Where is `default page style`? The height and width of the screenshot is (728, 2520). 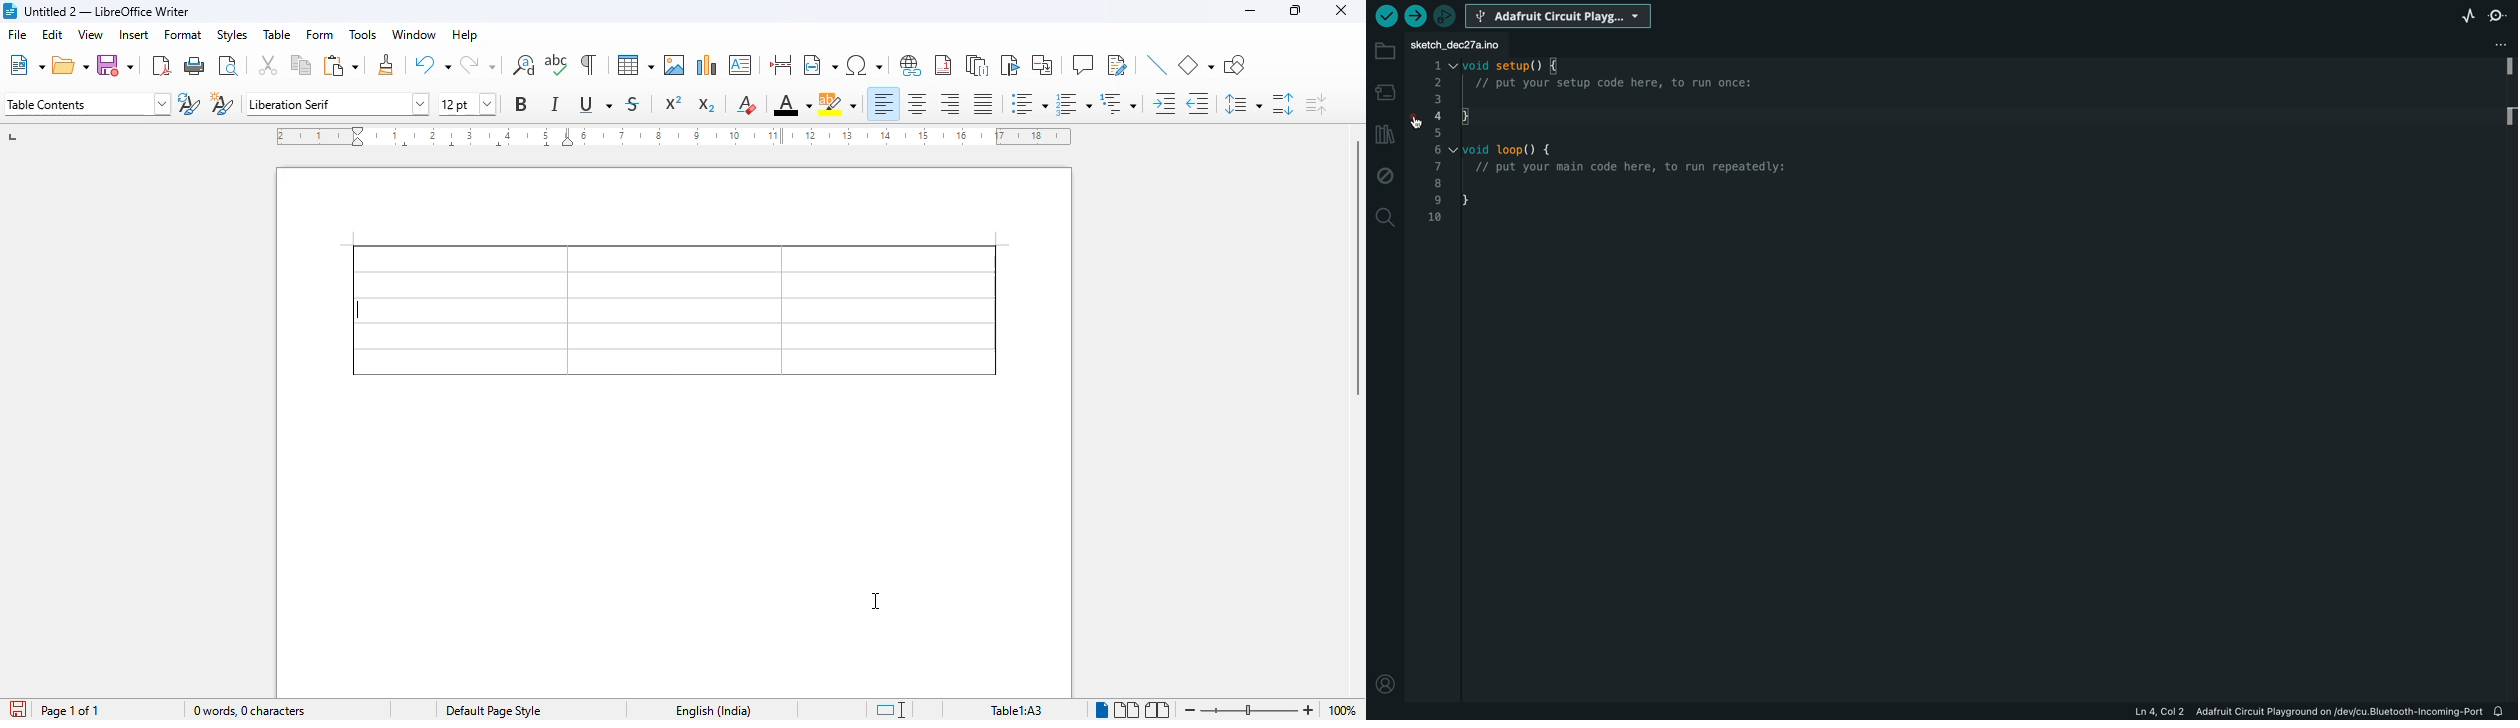 default page style is located at coordinates (494, 711).